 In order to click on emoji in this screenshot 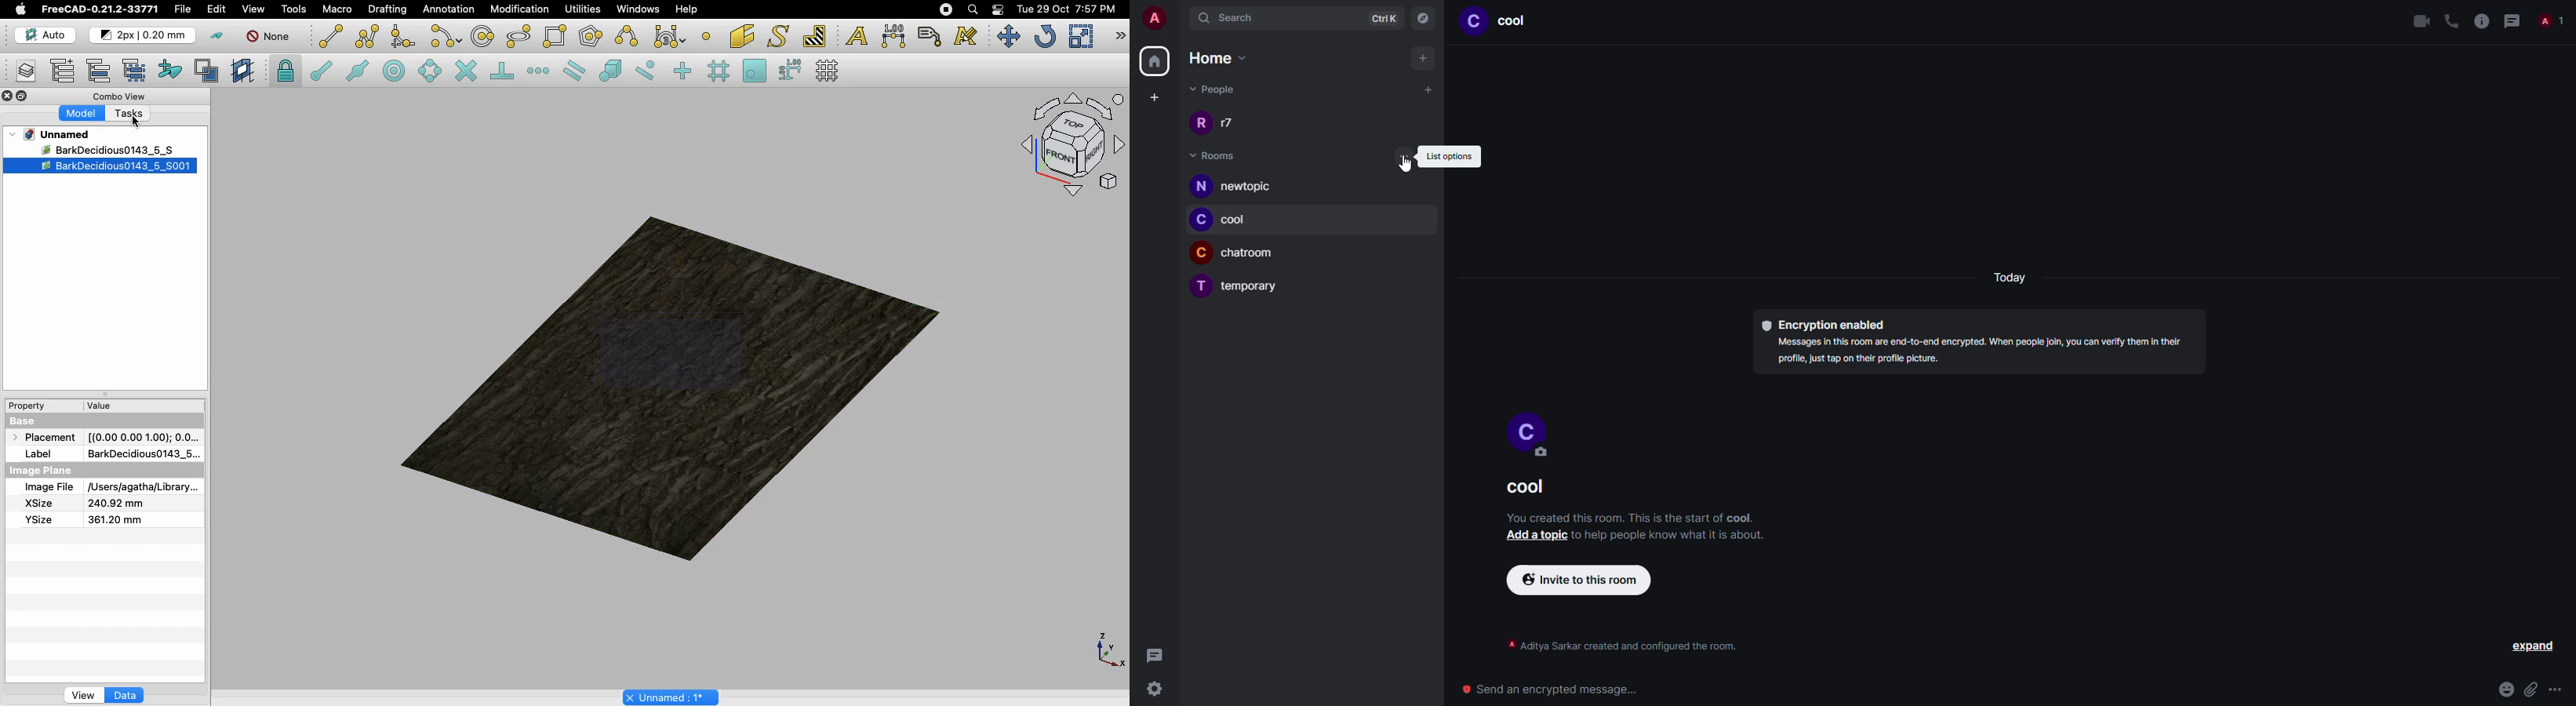, I will do `click(2505, 689)`.